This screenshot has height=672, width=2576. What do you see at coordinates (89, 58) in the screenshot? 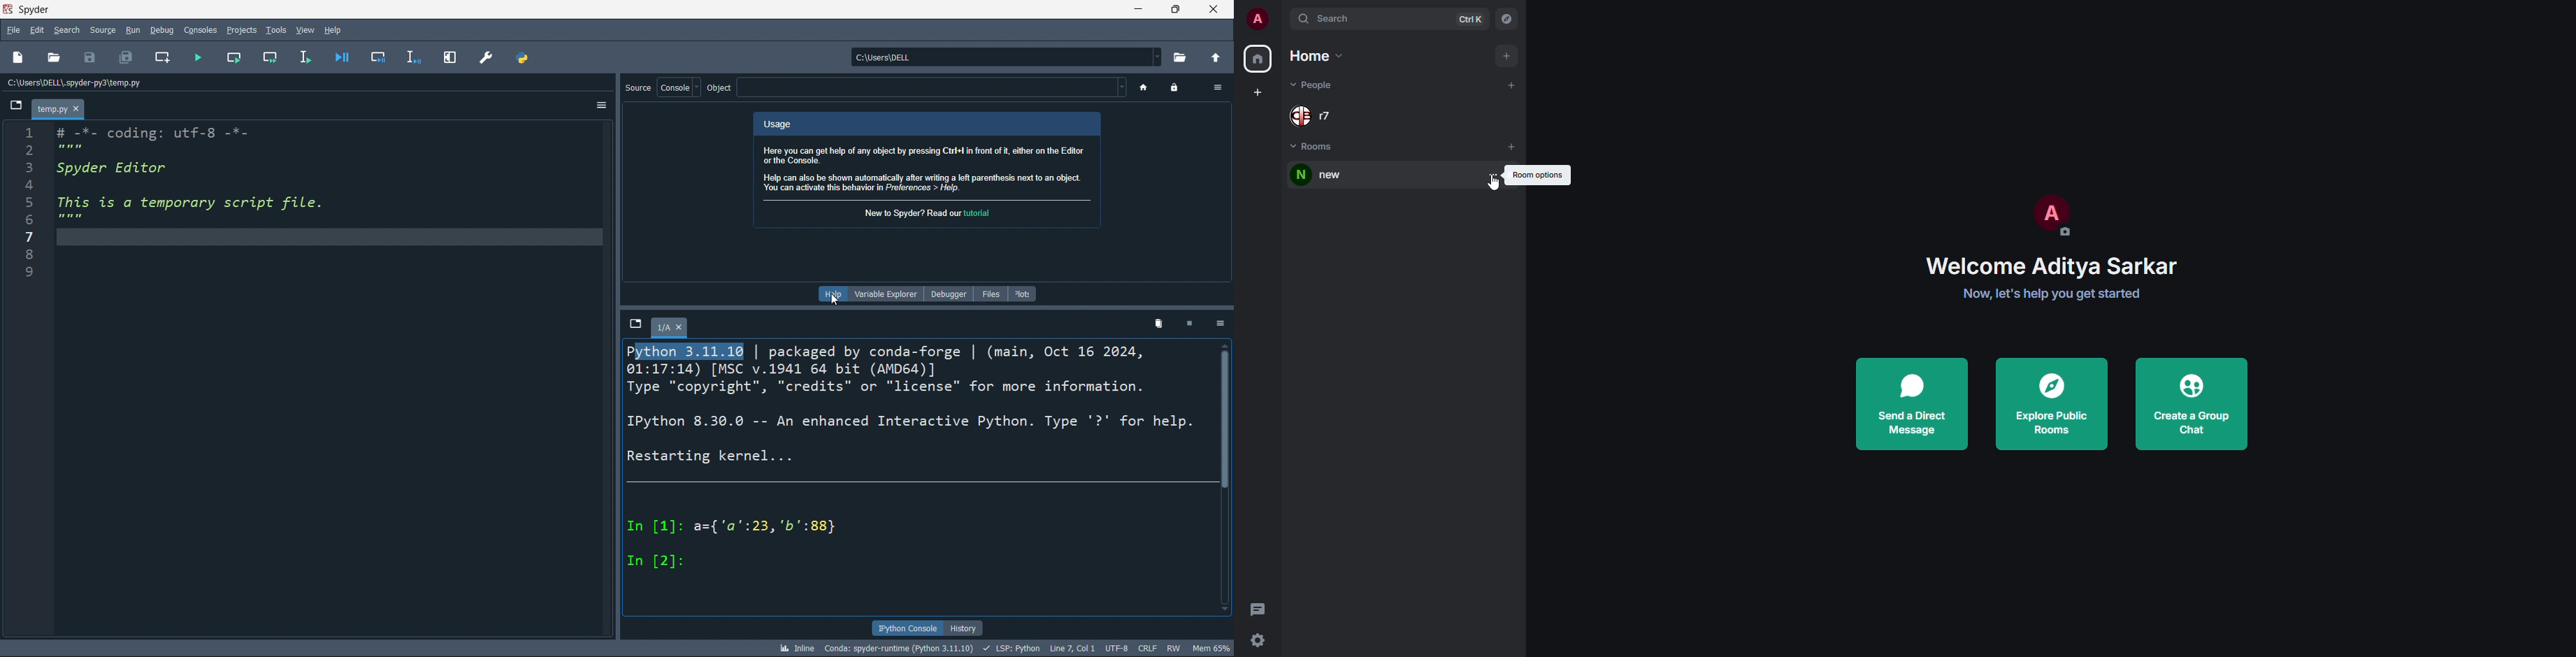
I see `save` at bounding box center [89, 58].